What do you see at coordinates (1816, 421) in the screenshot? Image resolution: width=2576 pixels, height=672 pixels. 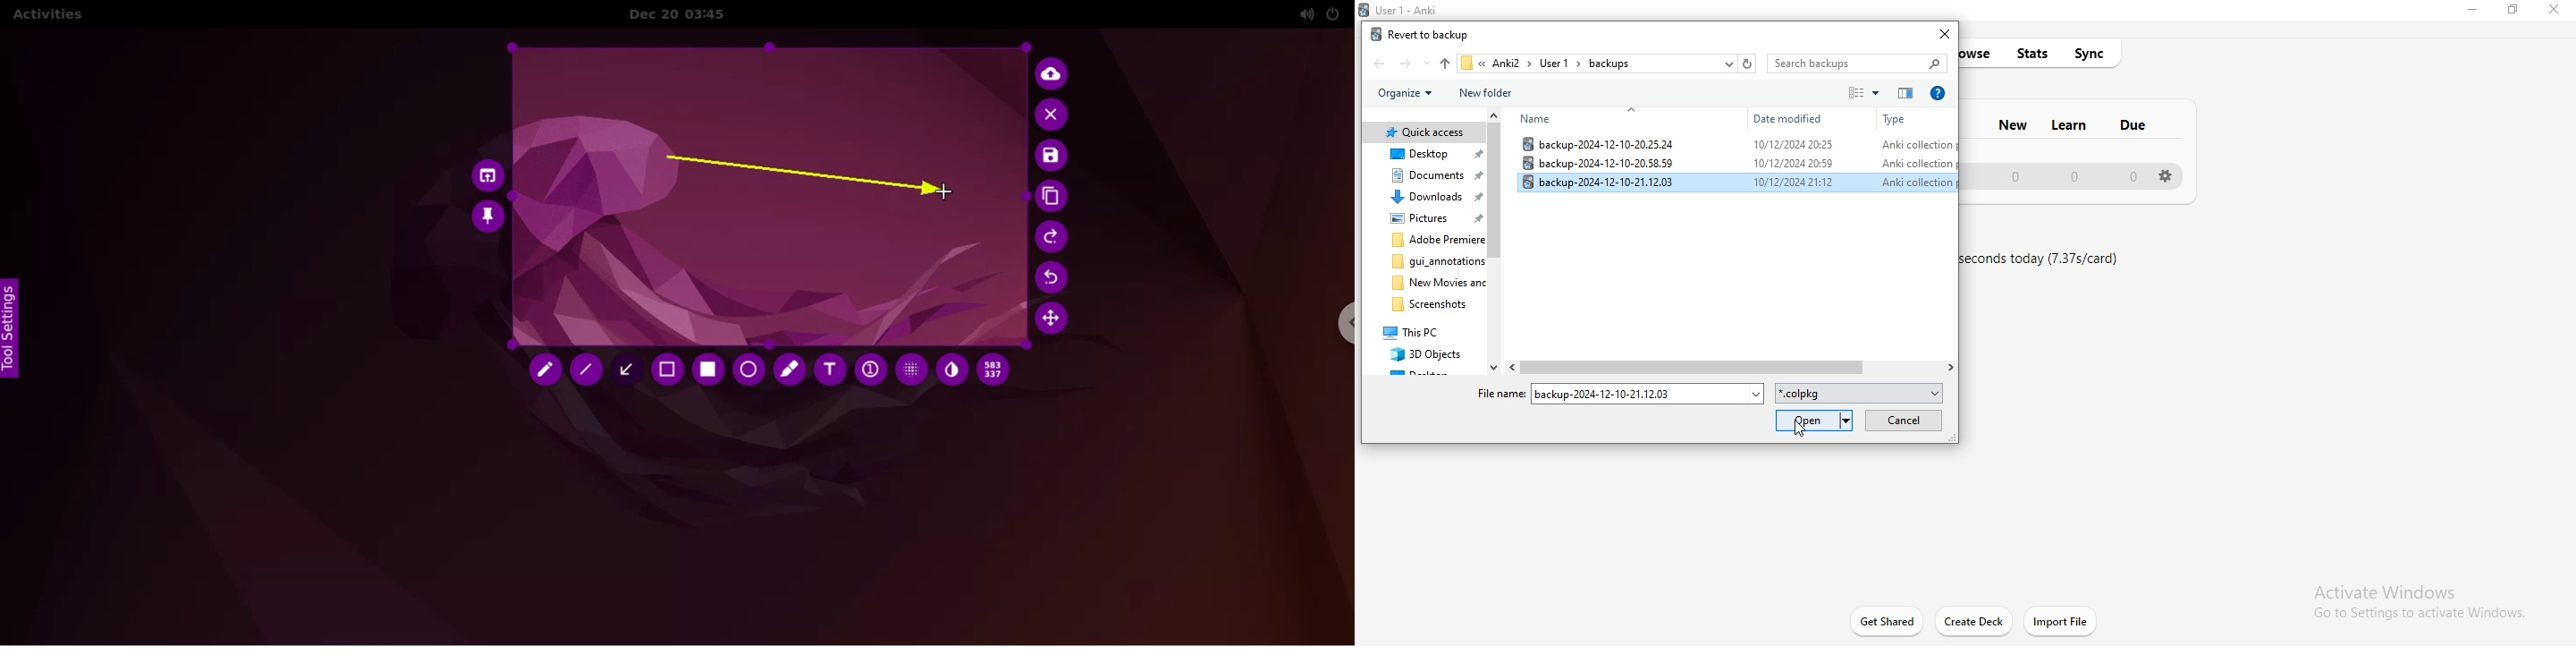 I see `open` at bounding box center [1816, 421].